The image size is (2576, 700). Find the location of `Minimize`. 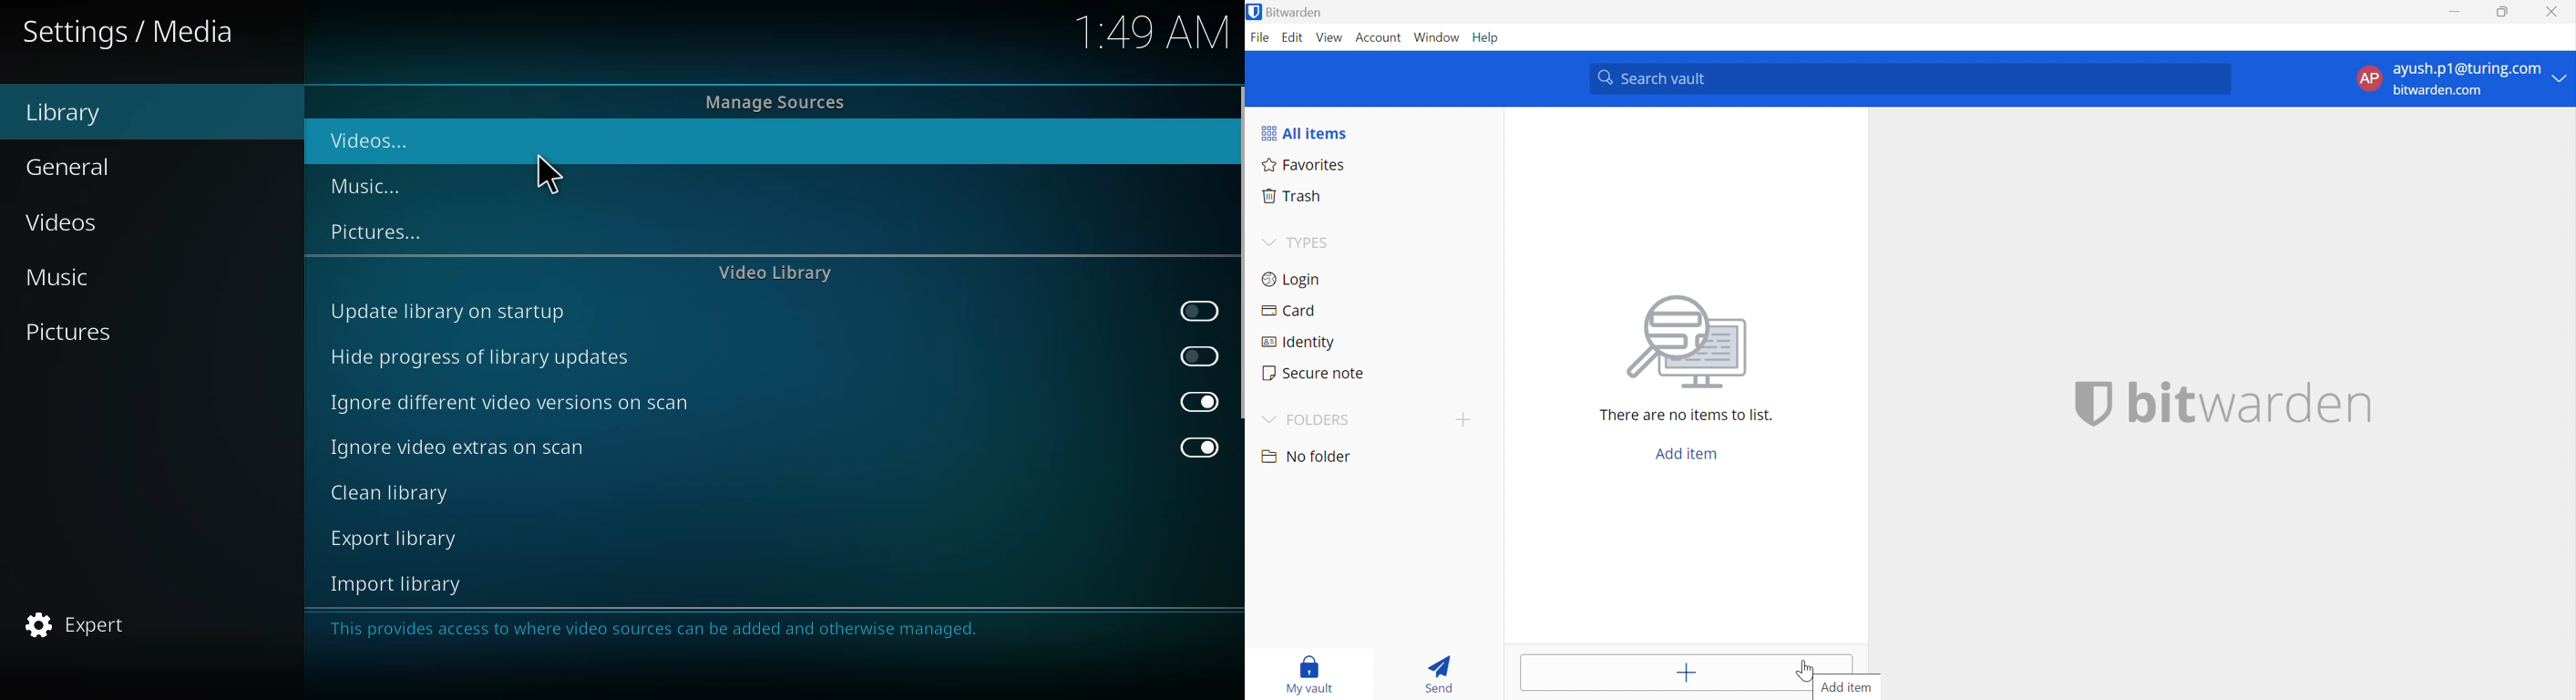

Minimize is located at coordinates (2452, 11).